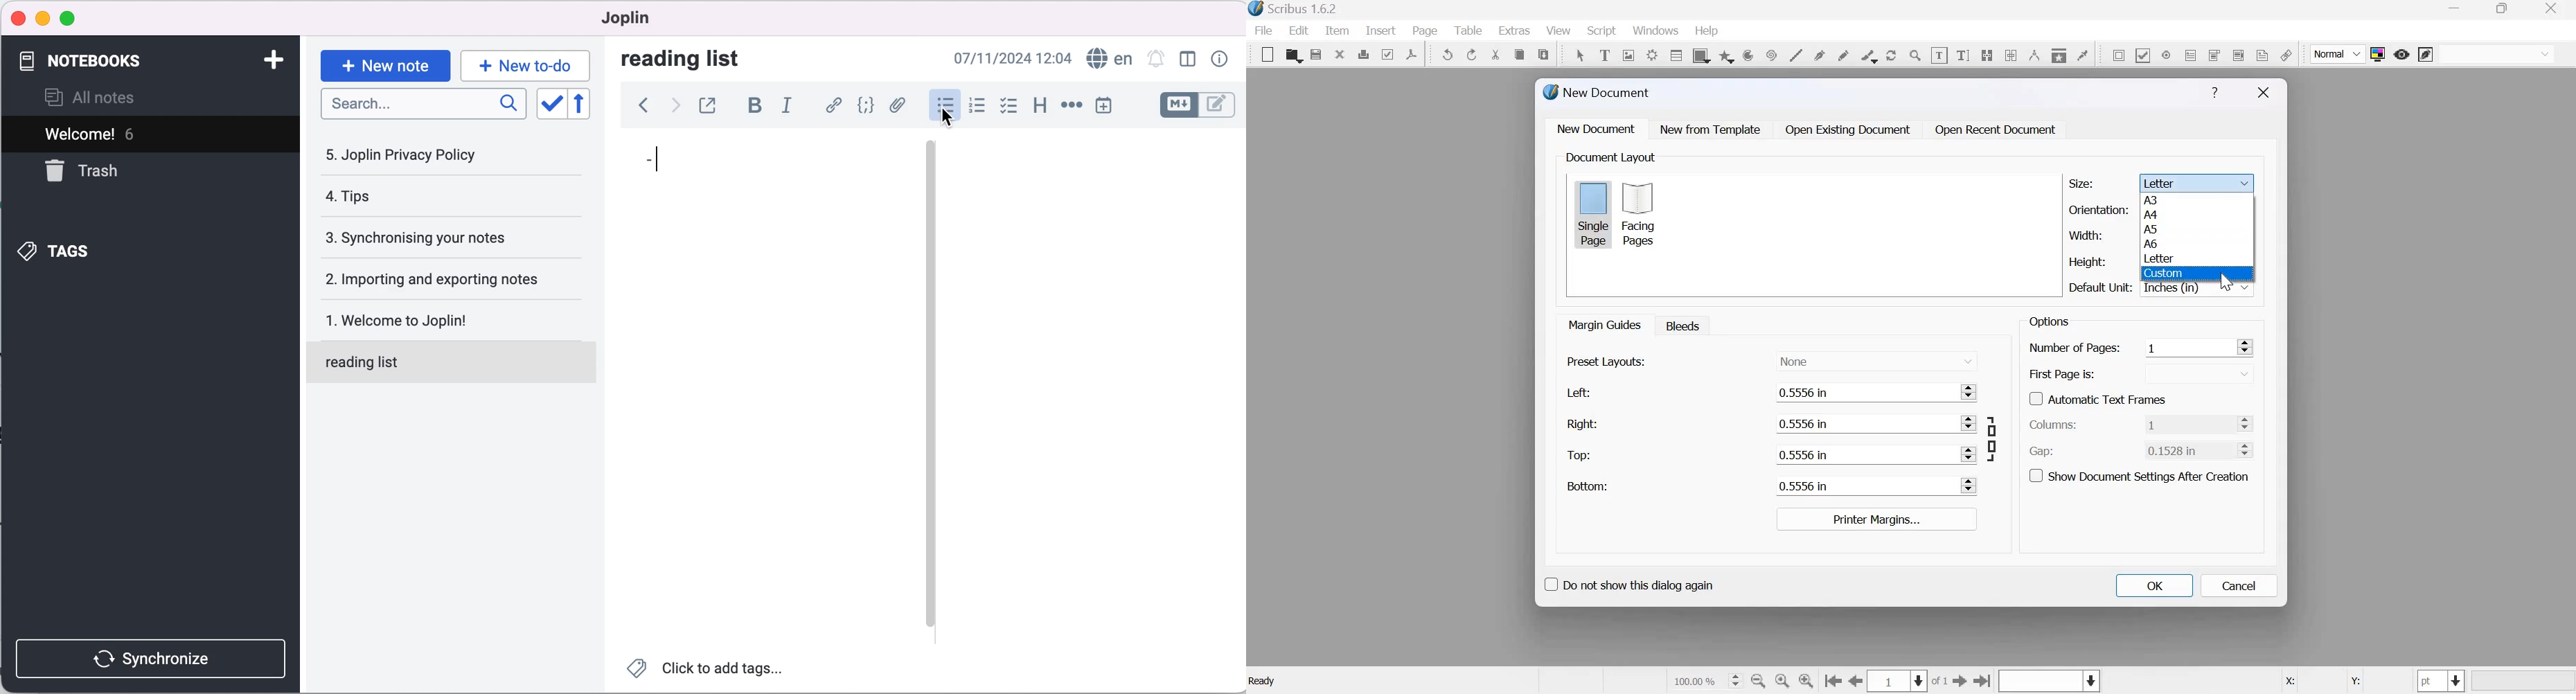 The width and height of the screenshot is (2576, 700). I want to click on Open Existing Document, so click(1847, 130).